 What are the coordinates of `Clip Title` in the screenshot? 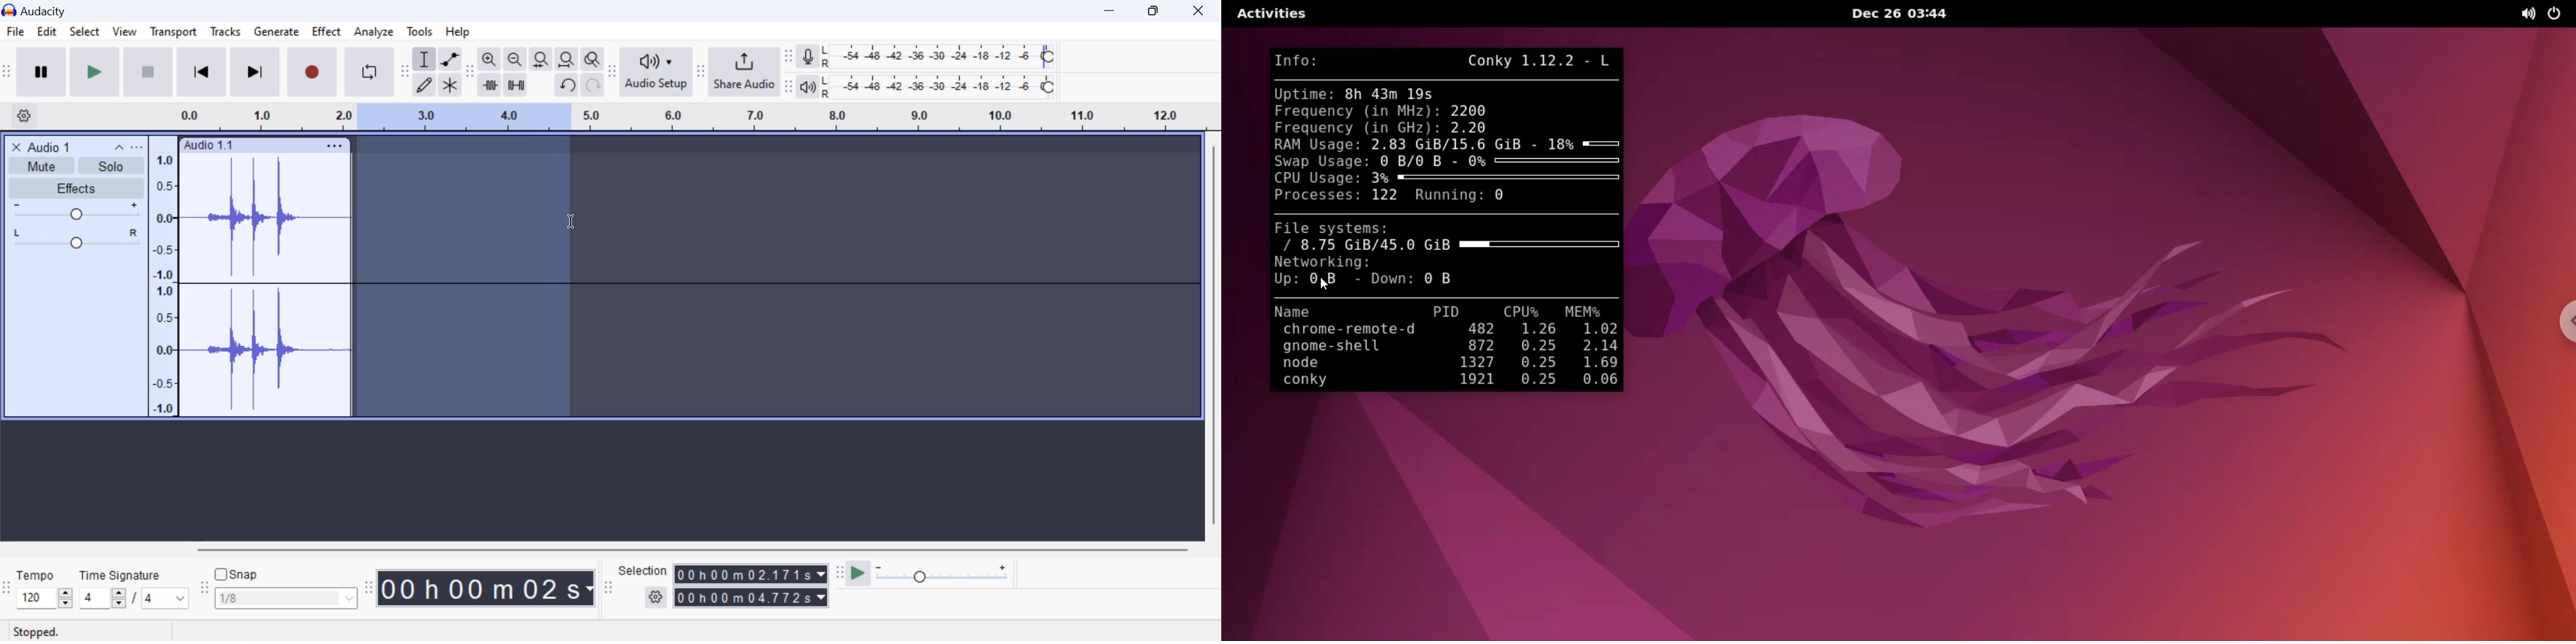 It's located at (55, 146).